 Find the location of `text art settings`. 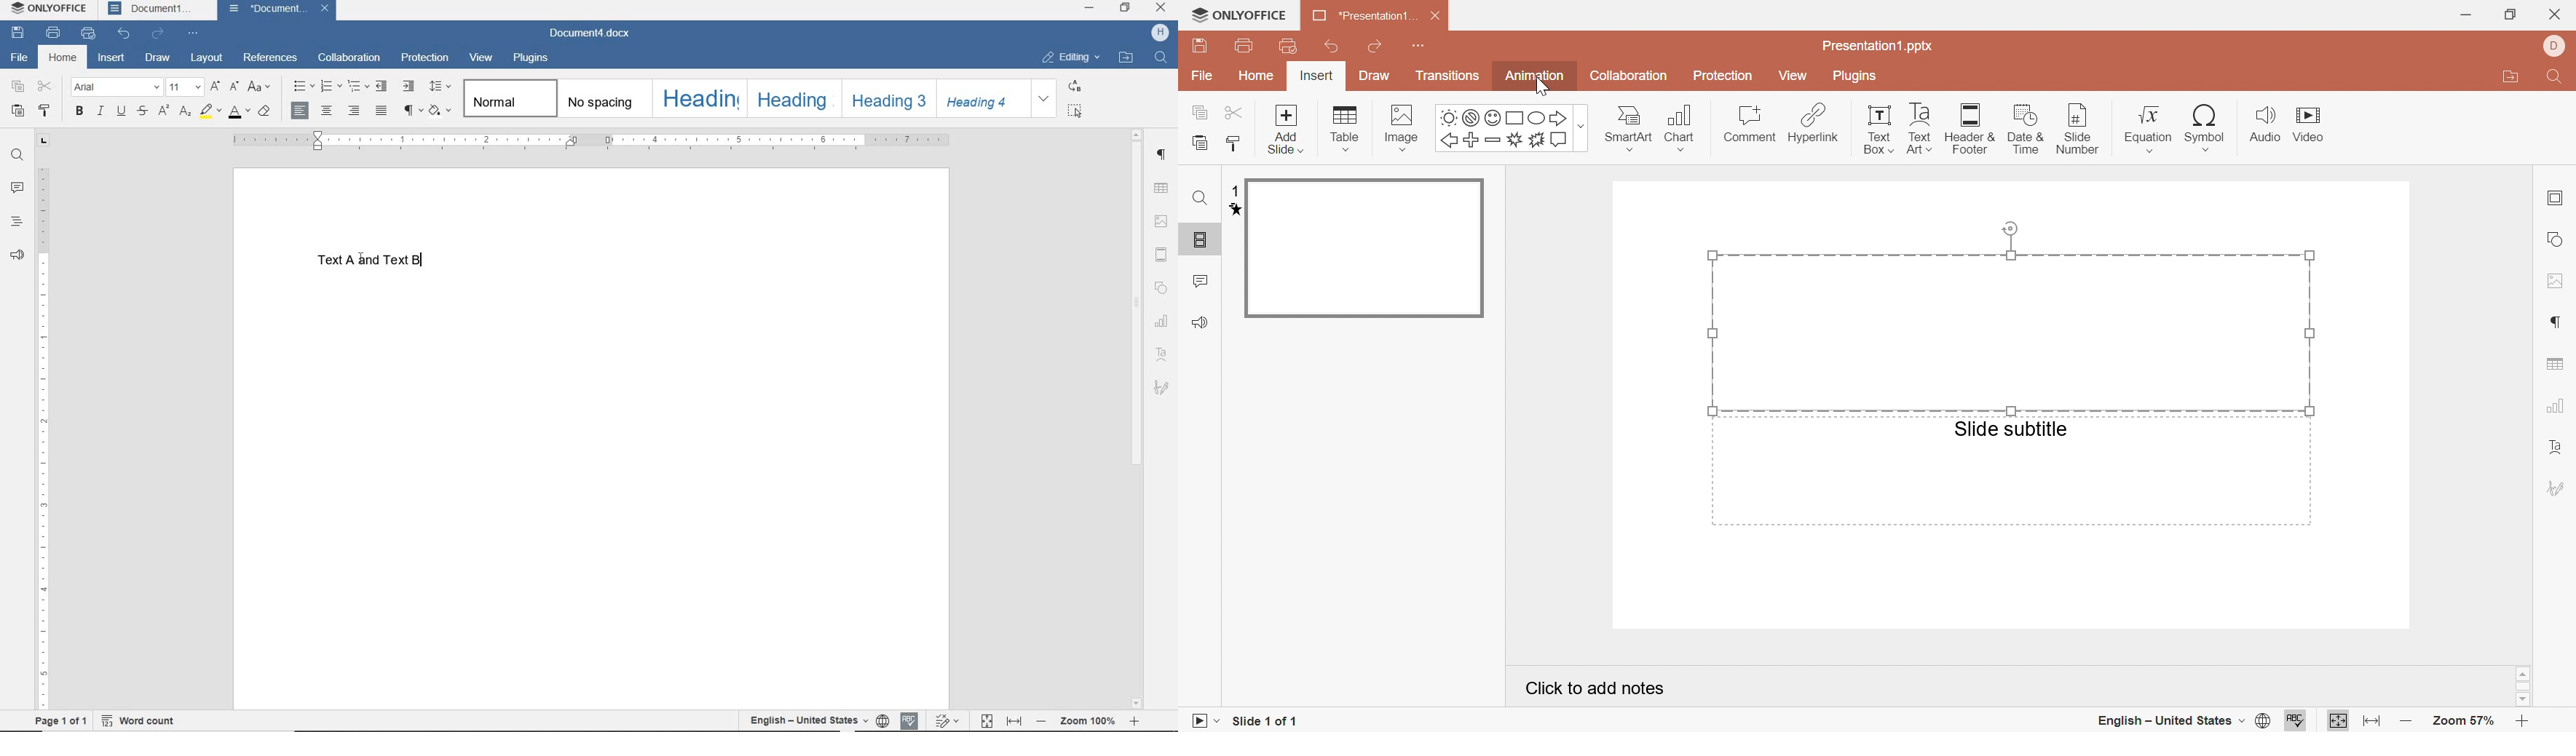

text art settings is located at coordinates (2557, 449).